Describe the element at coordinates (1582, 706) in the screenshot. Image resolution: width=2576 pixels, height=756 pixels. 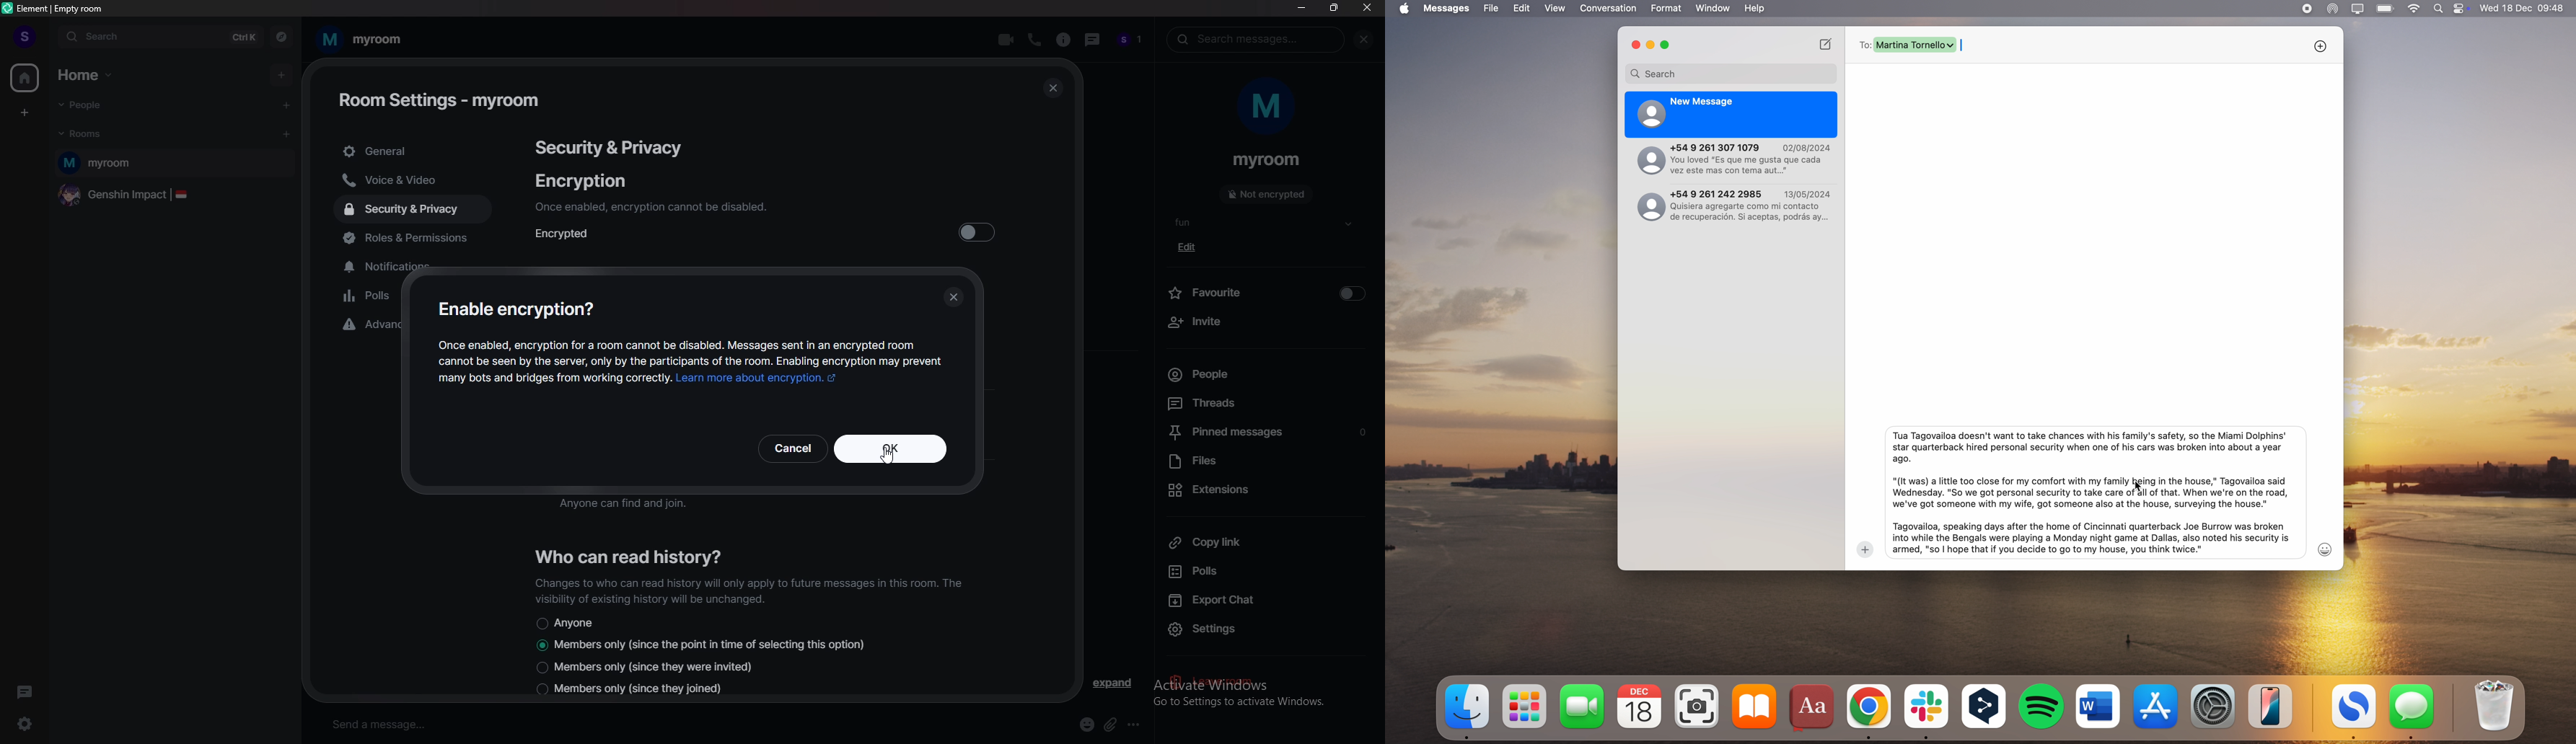
I see `facetime` at that location.